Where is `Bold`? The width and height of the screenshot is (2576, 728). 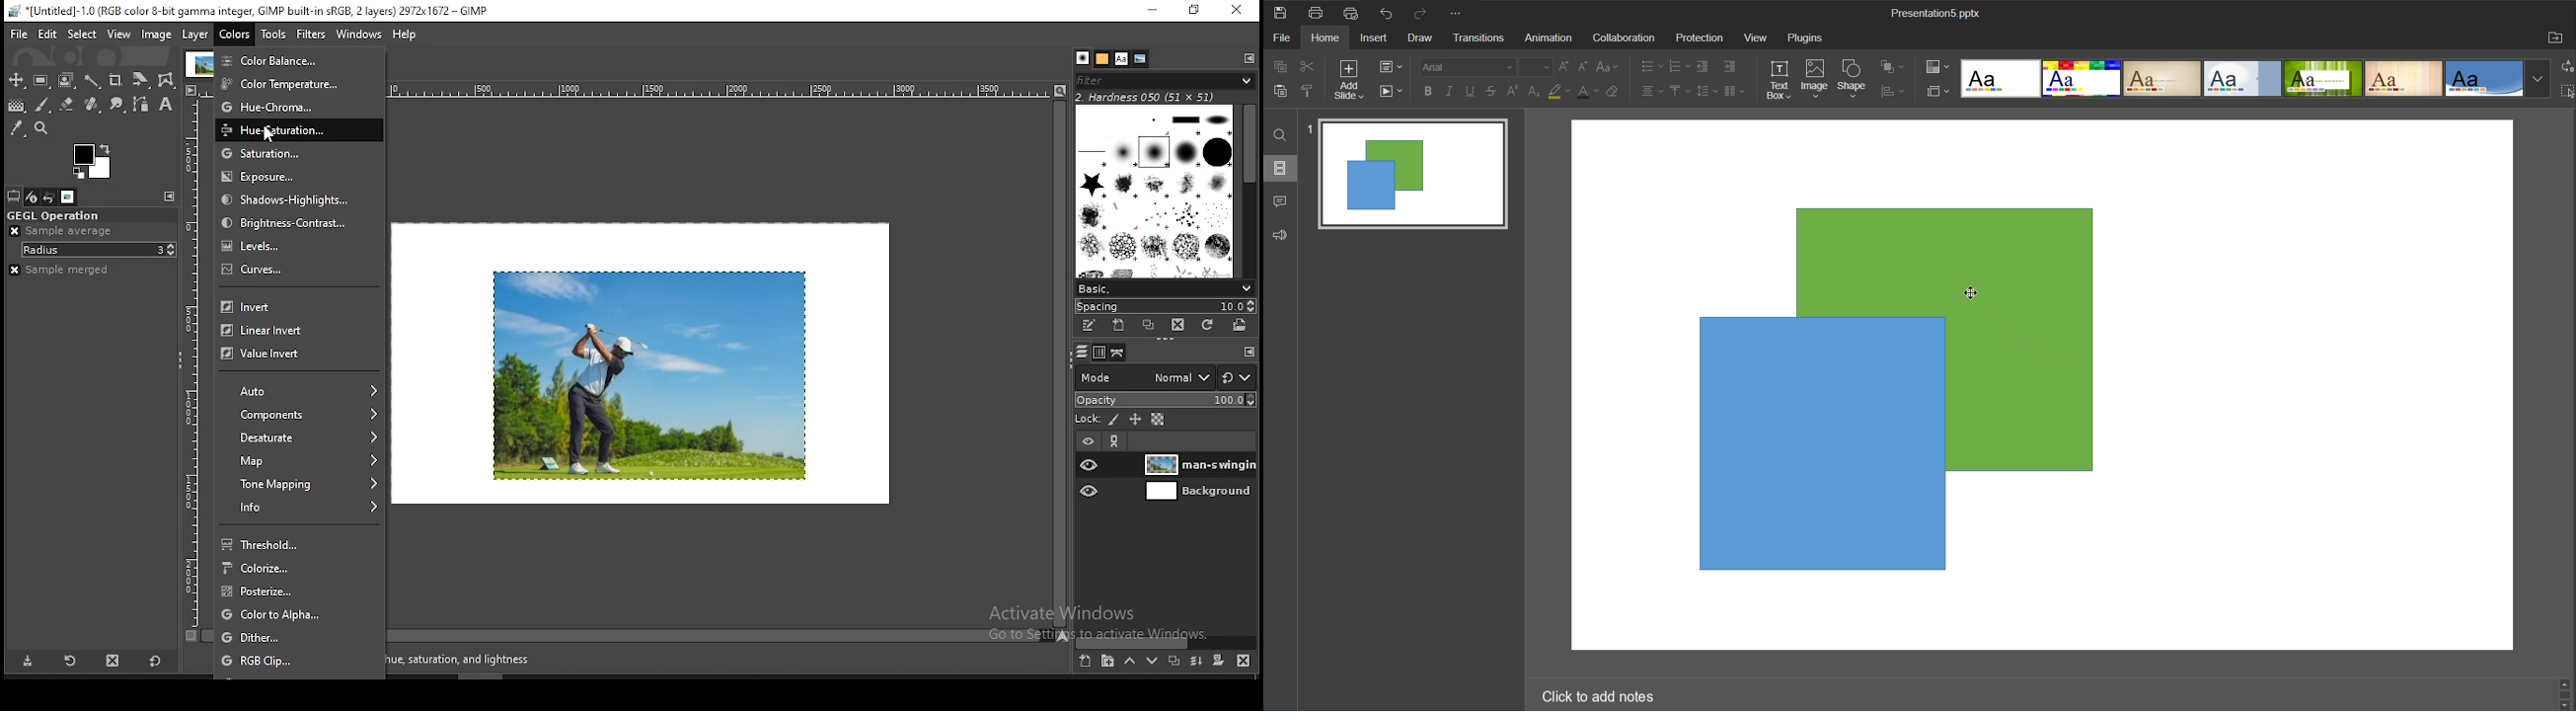
Bold is located at coordinates (1427, 92).